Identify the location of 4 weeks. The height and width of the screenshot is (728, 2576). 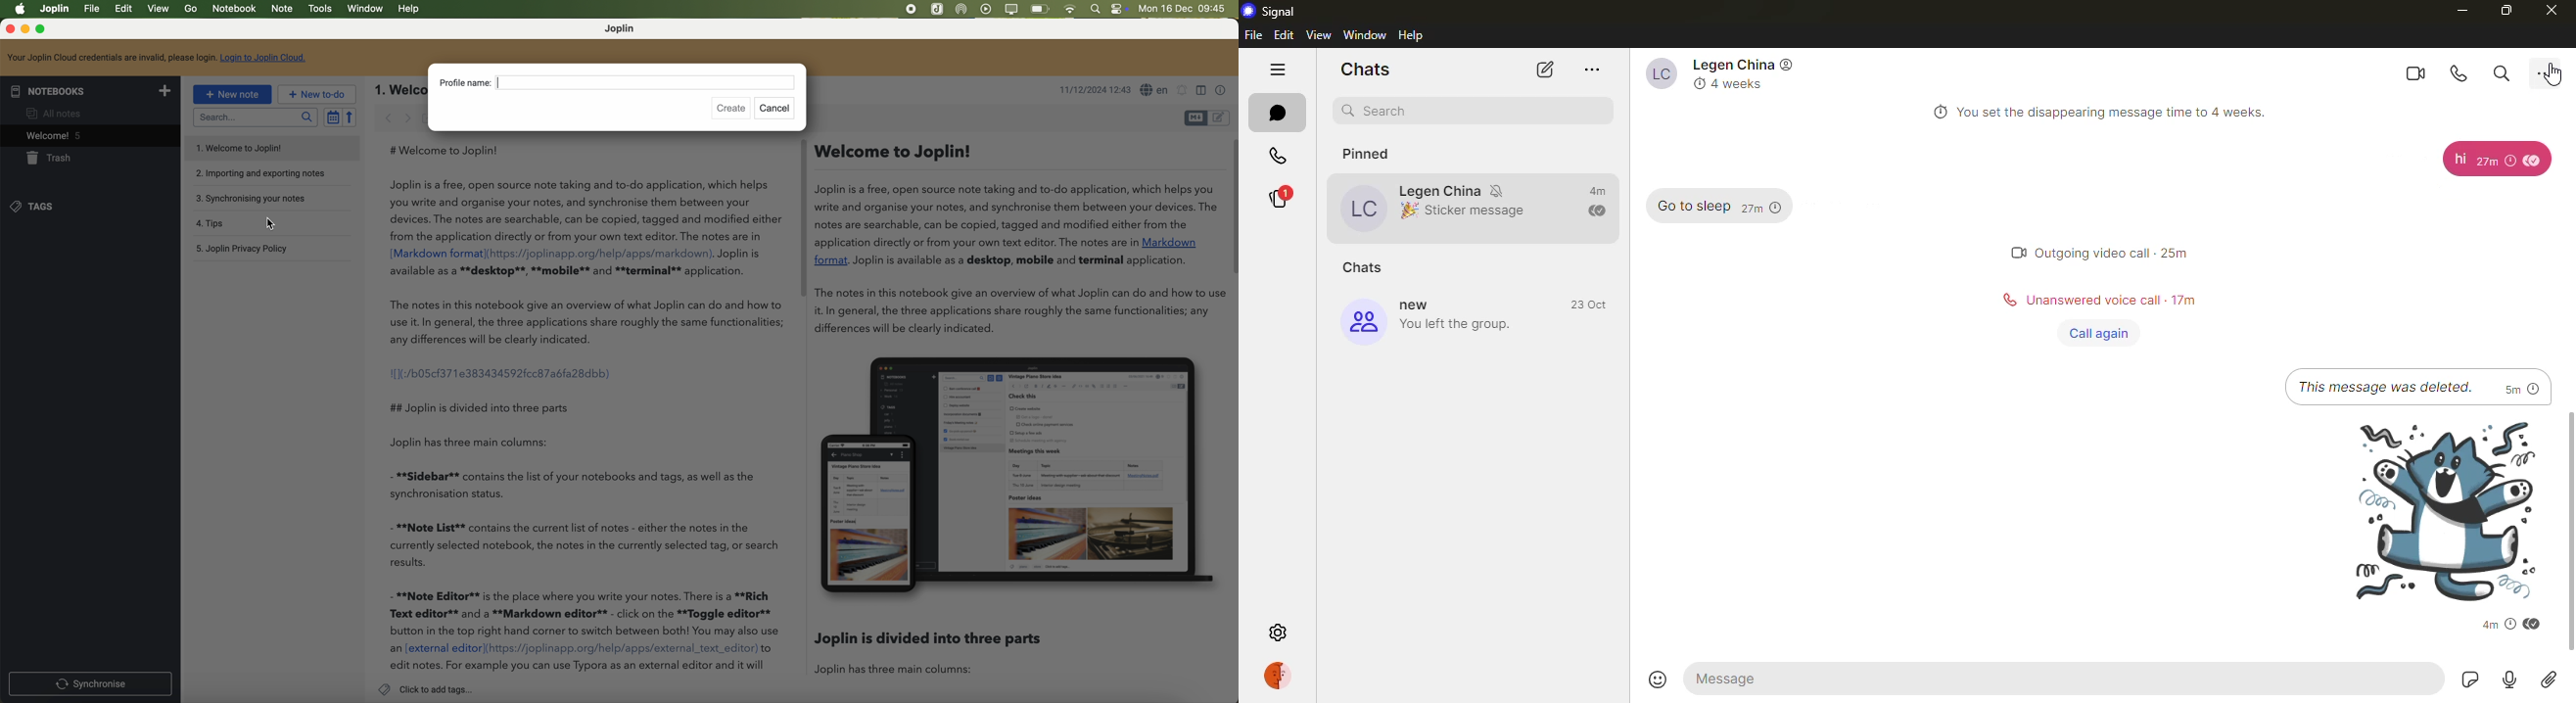
(1744, 84).